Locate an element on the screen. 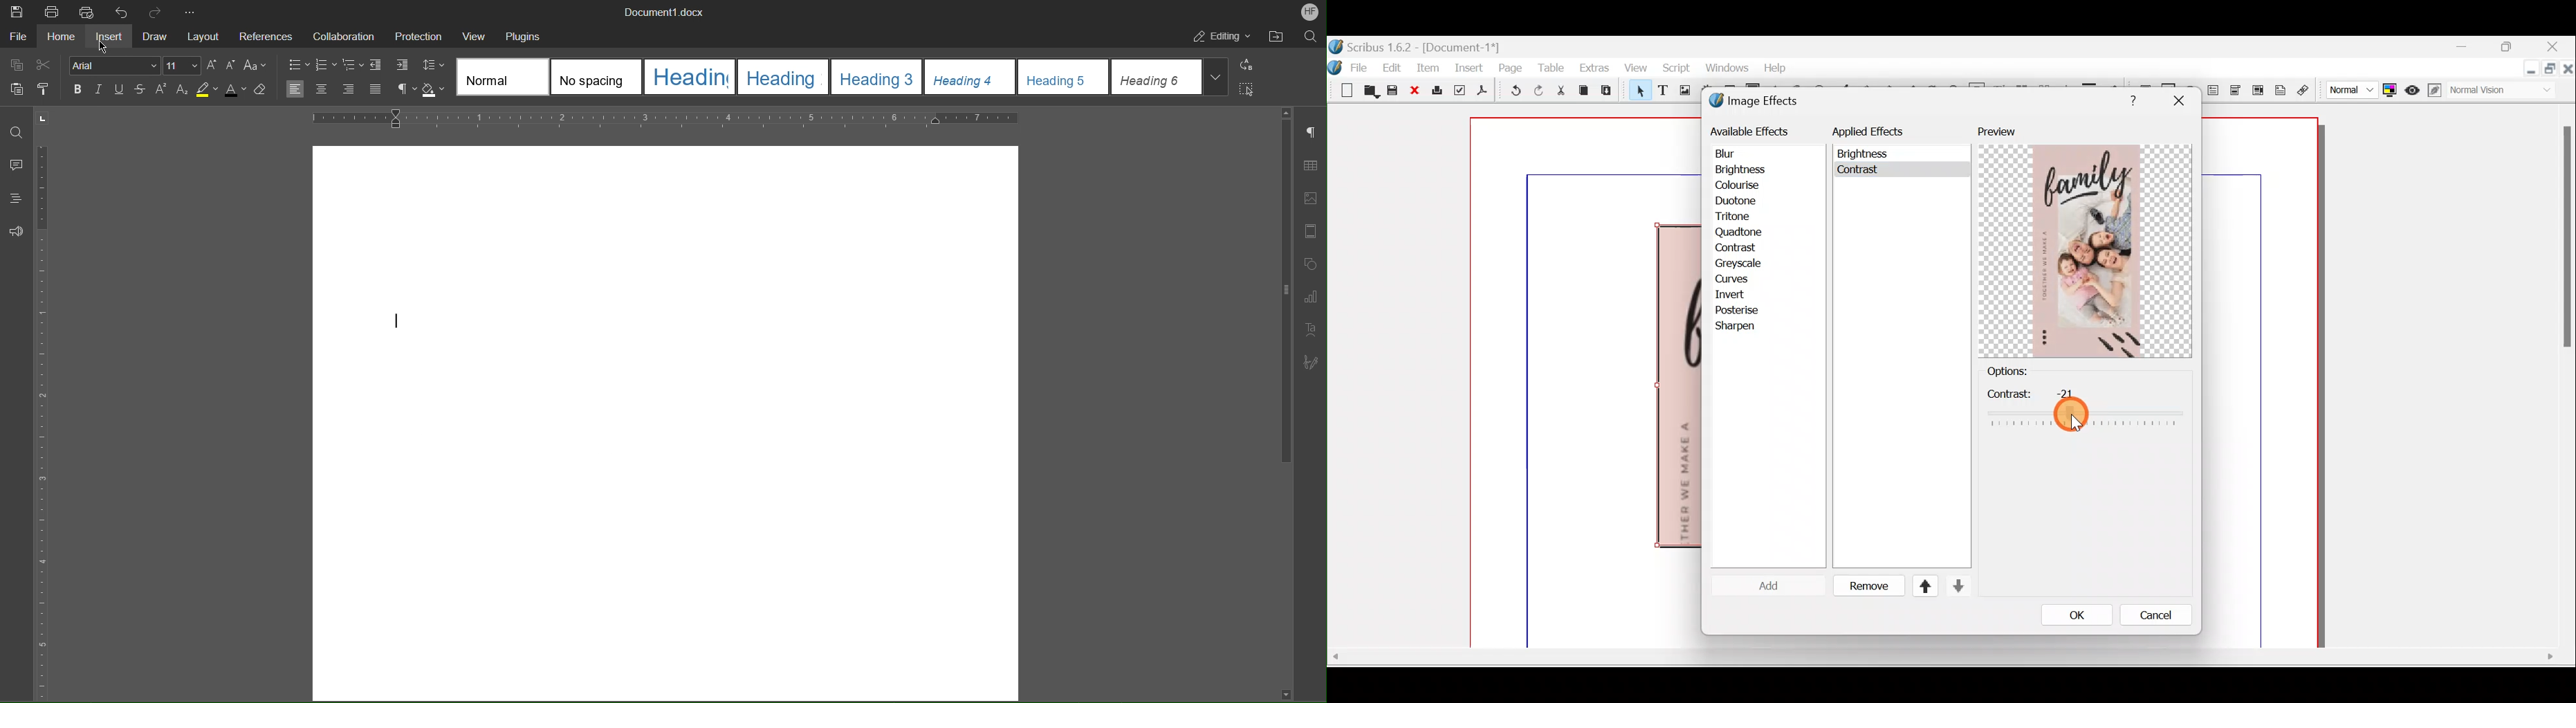 The image size is (2576, 728). Heading 2 is located at coordinates (783, 77).